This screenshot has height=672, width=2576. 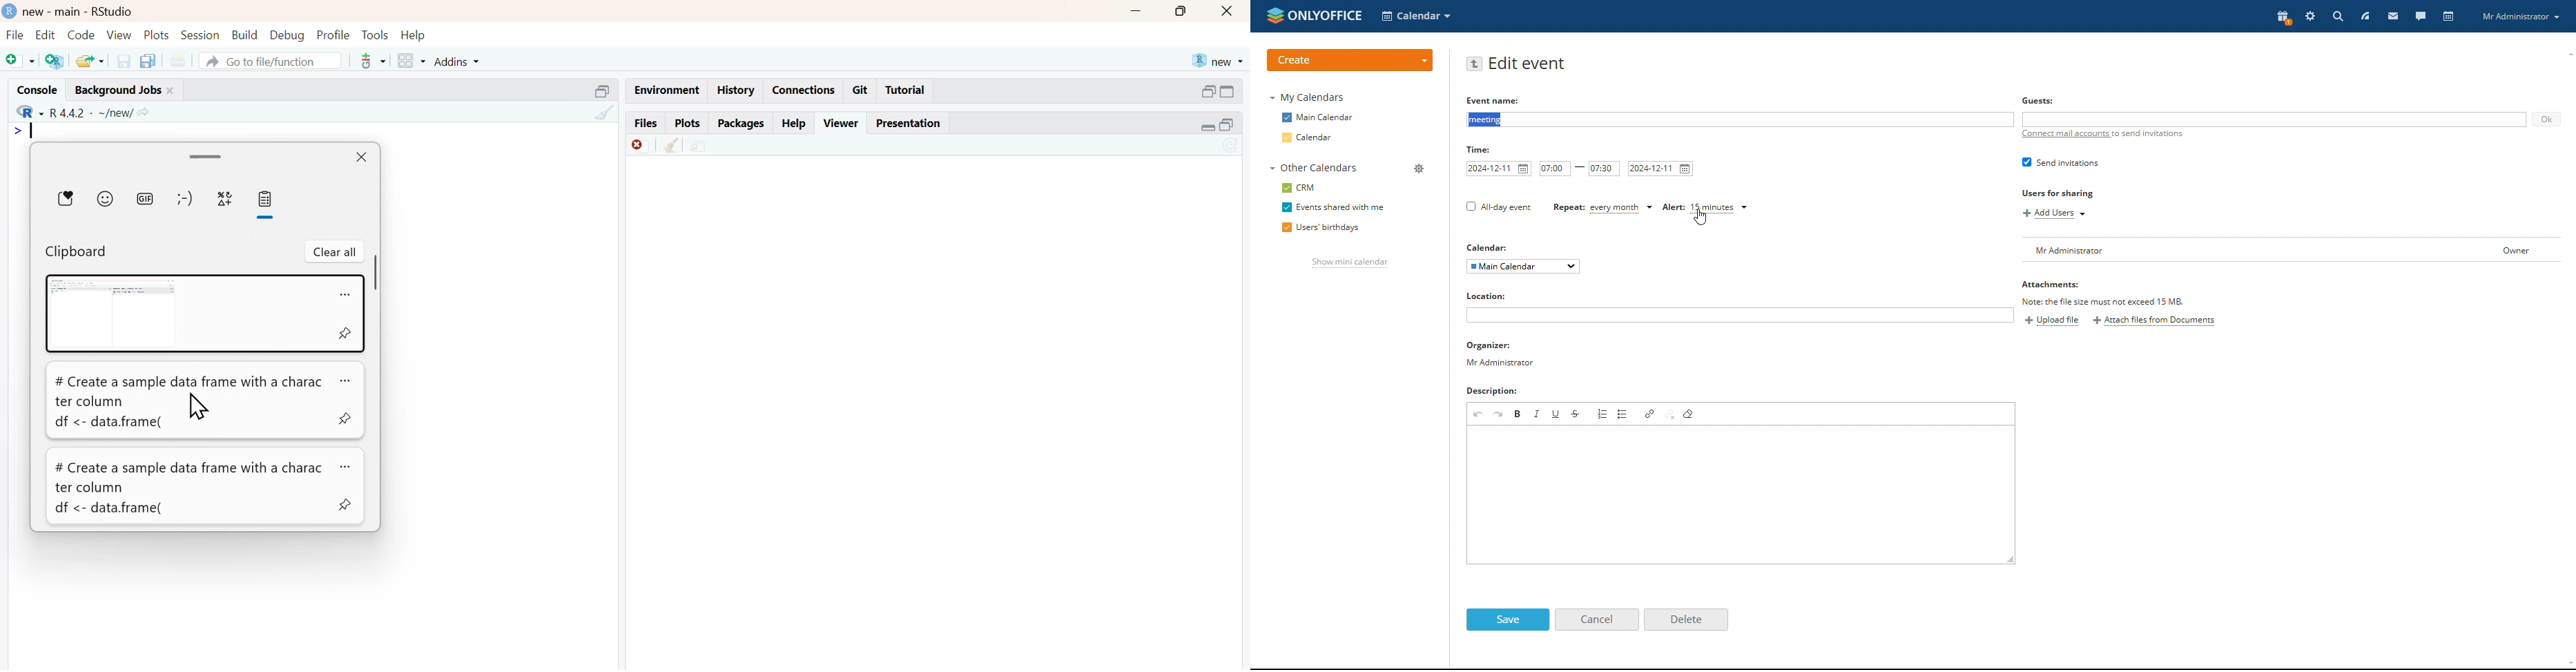 I want to click on # Create a sample data frame with a character column df <- data.frame(, so click(x=190, y=404).